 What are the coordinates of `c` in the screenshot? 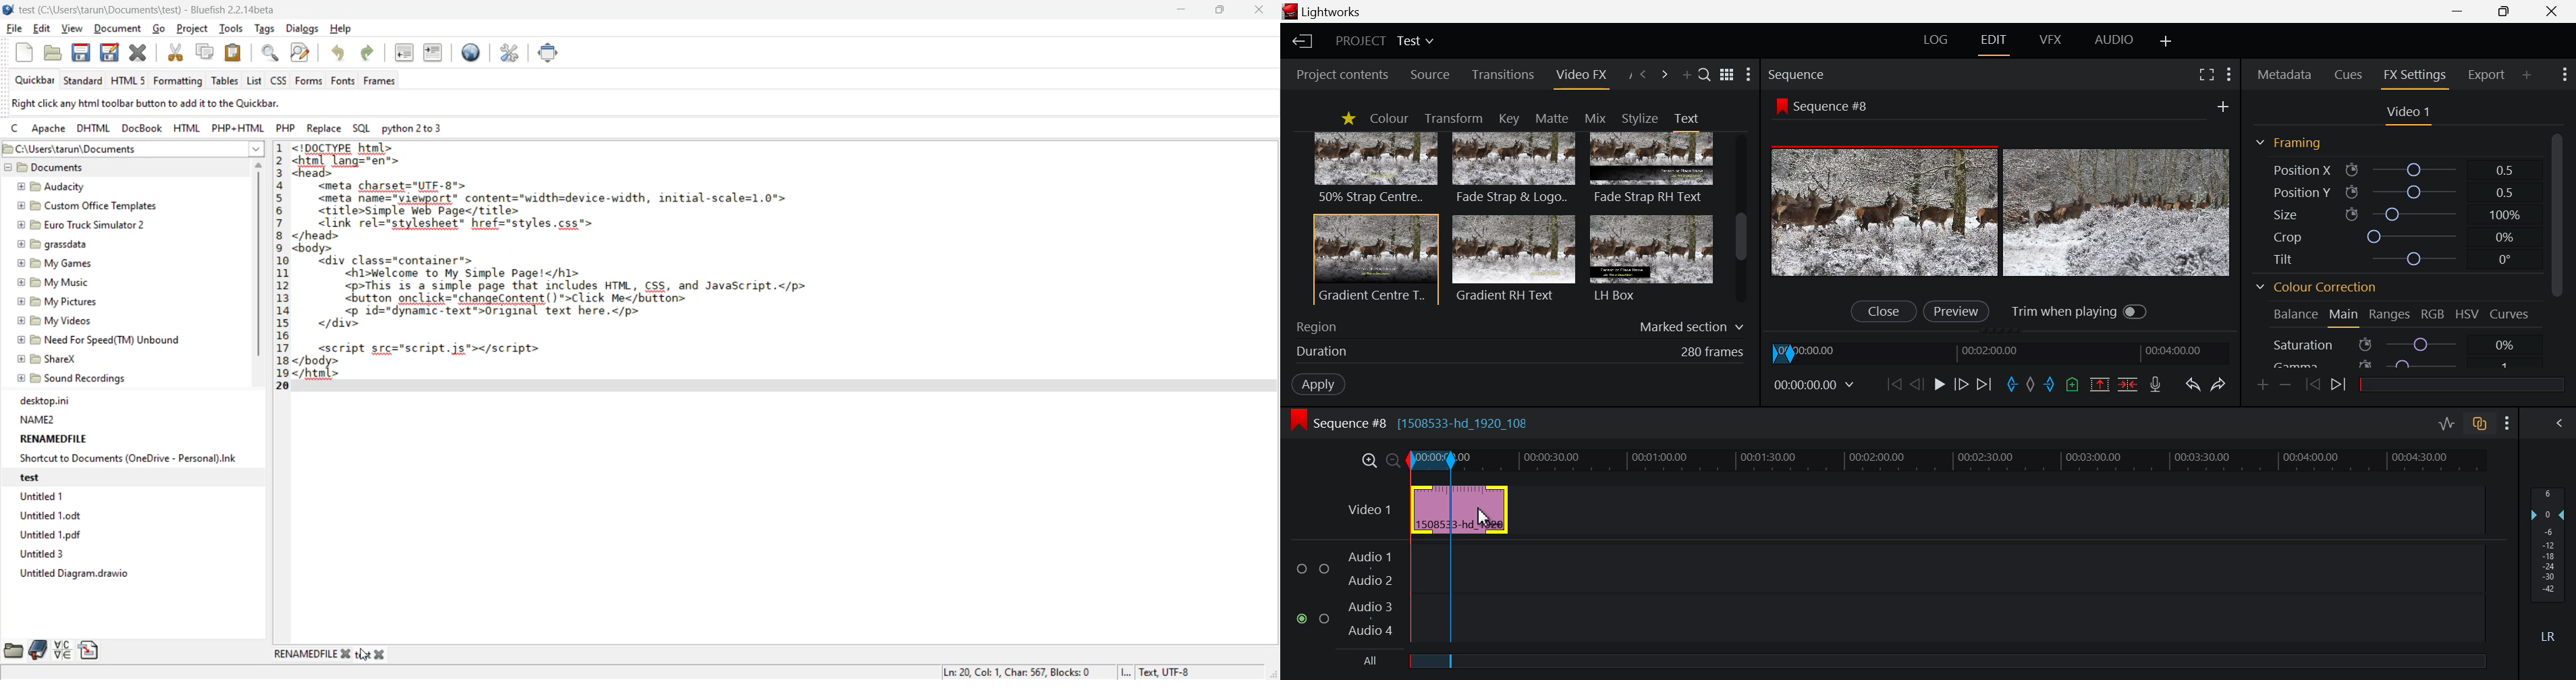 It's located at (16, 129).